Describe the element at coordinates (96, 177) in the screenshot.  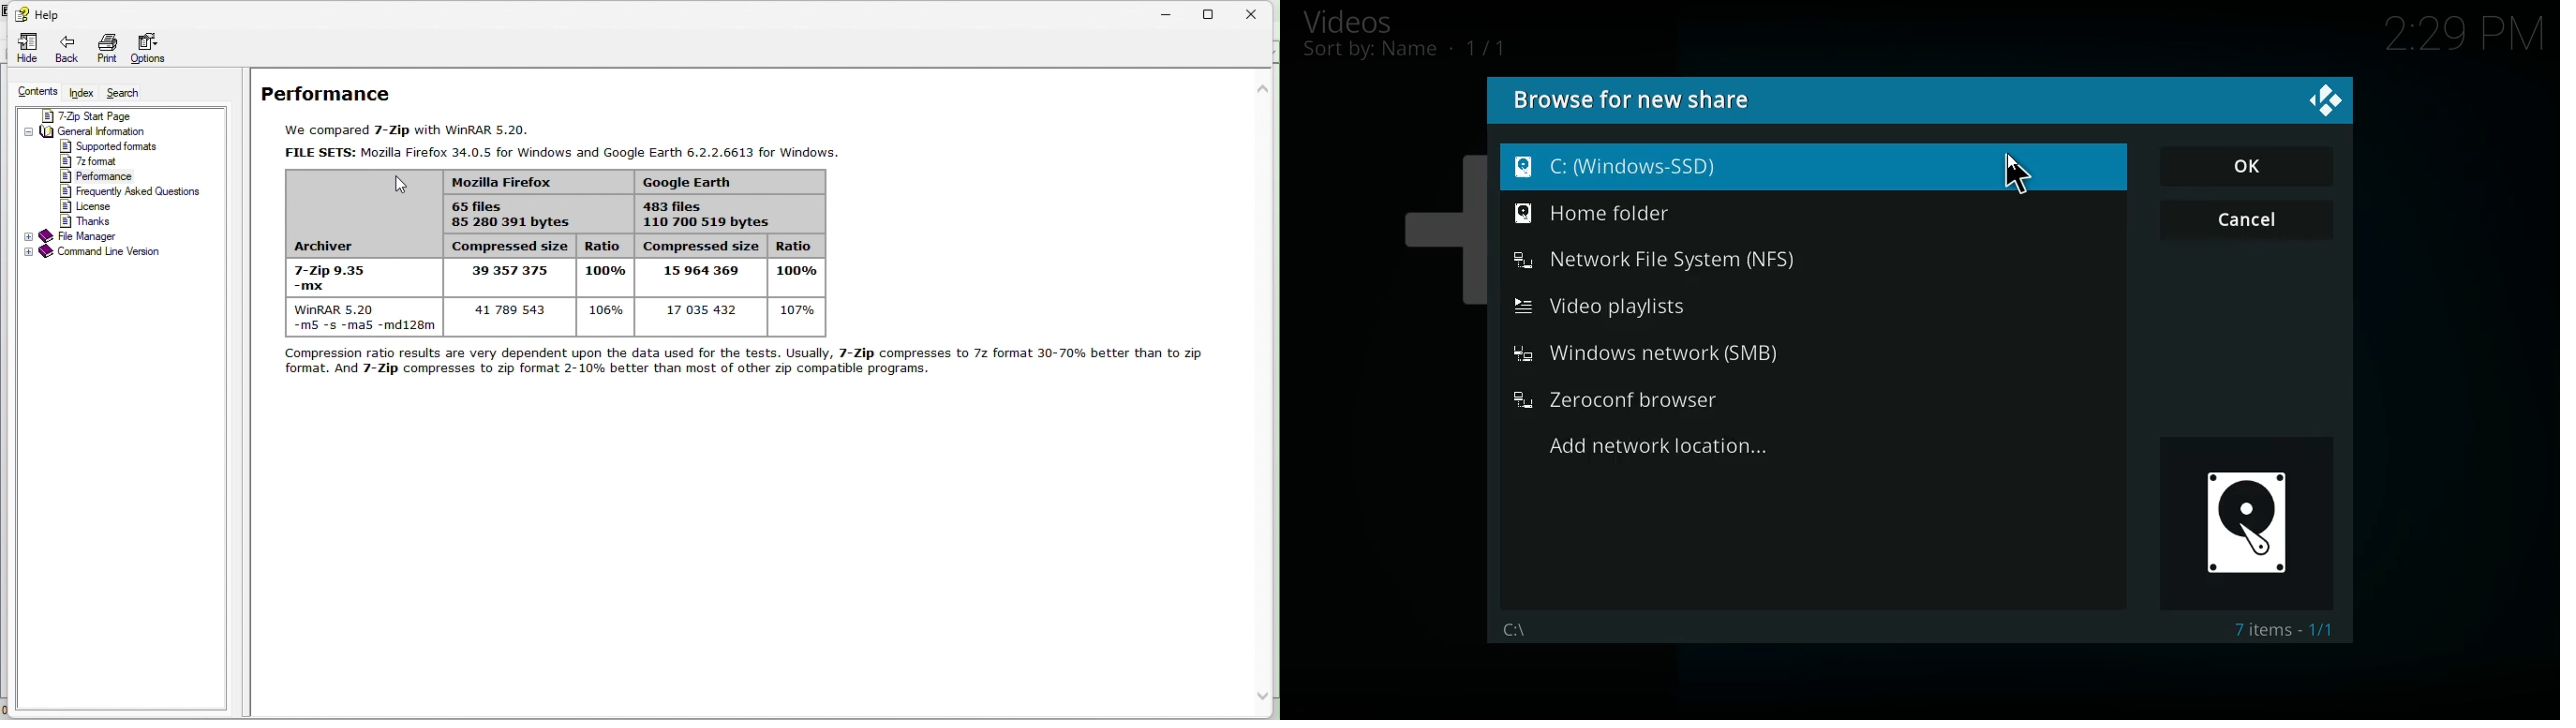
I see `Performance` at that location.